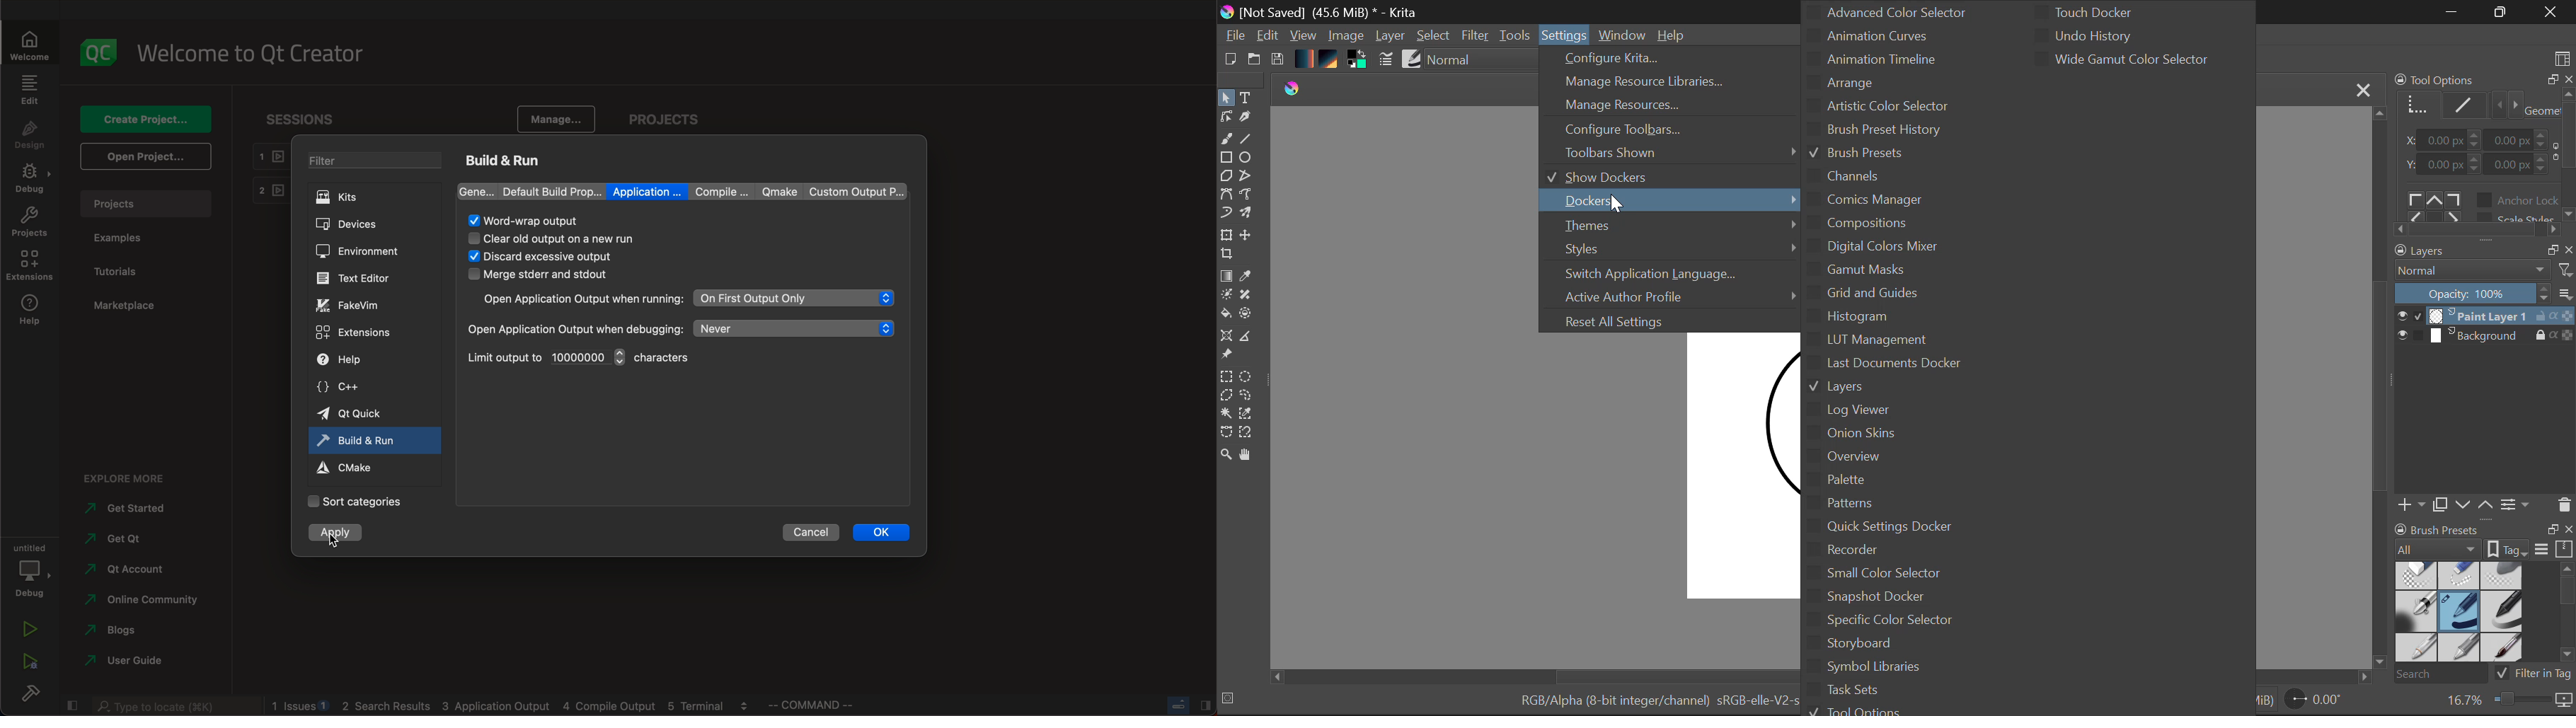 This screenshot has width=2576, height=728. Describe the element at coordinates (553, 190) in the screenshot. I see `default` at that location.